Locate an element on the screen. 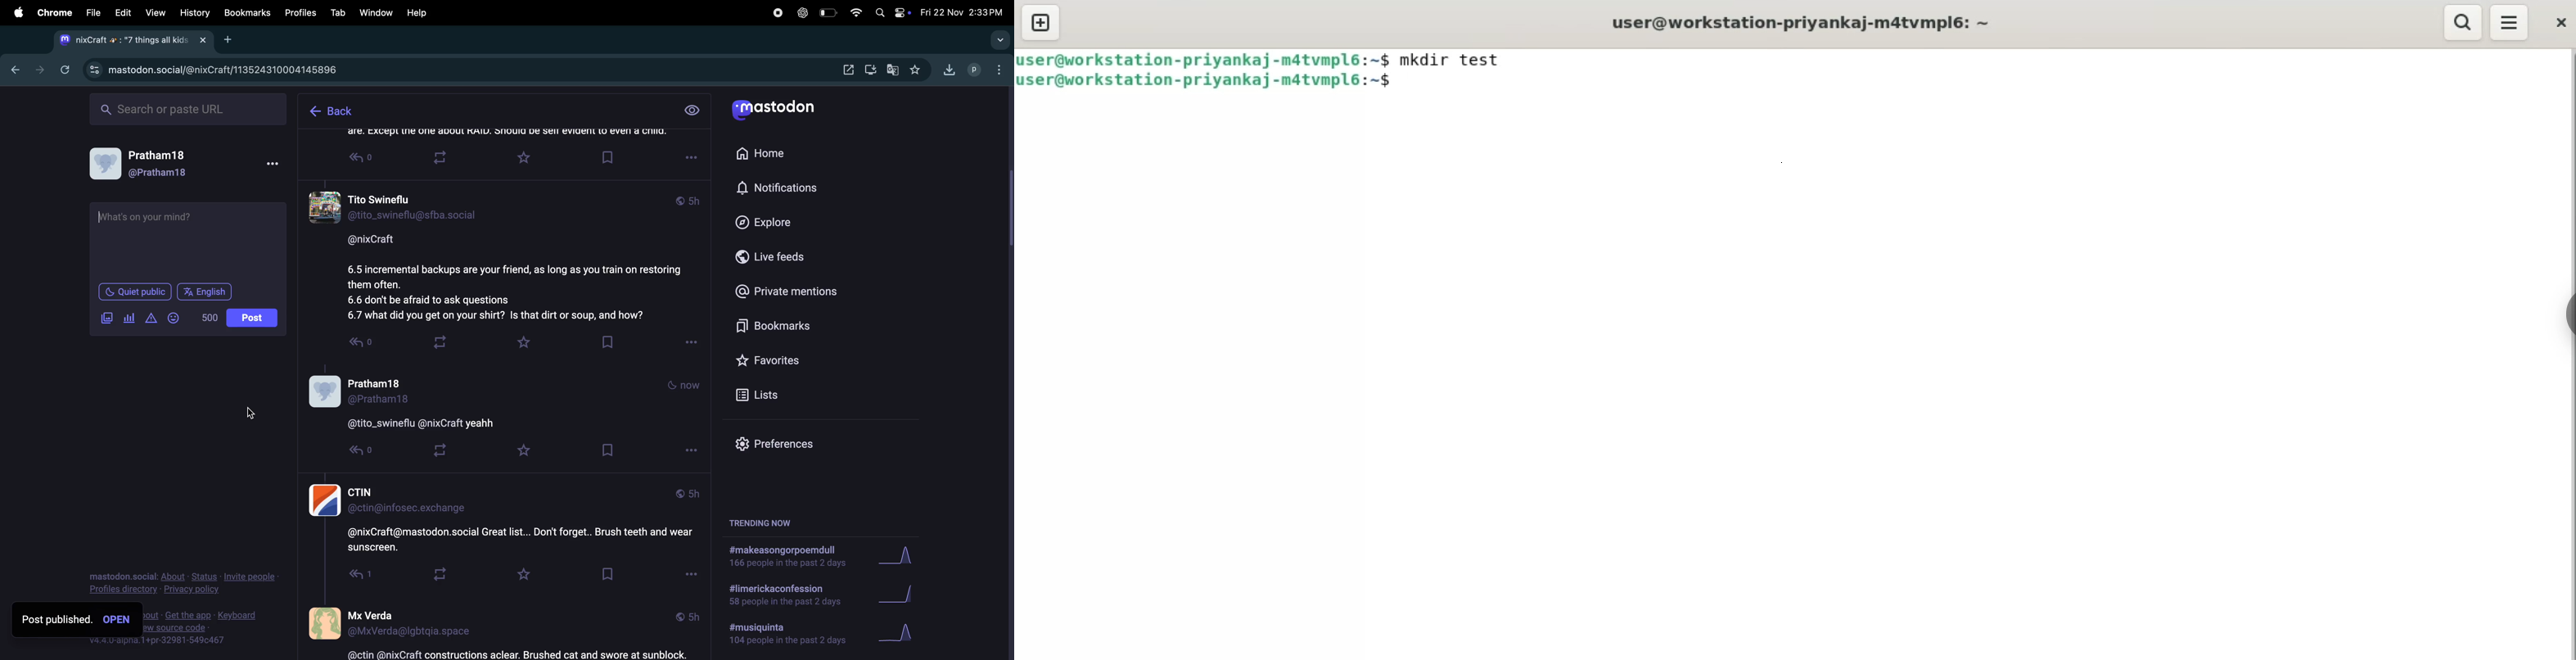 This screenshot has width=2576, height=672. mastodon logo is located at coordinates (781, 110).